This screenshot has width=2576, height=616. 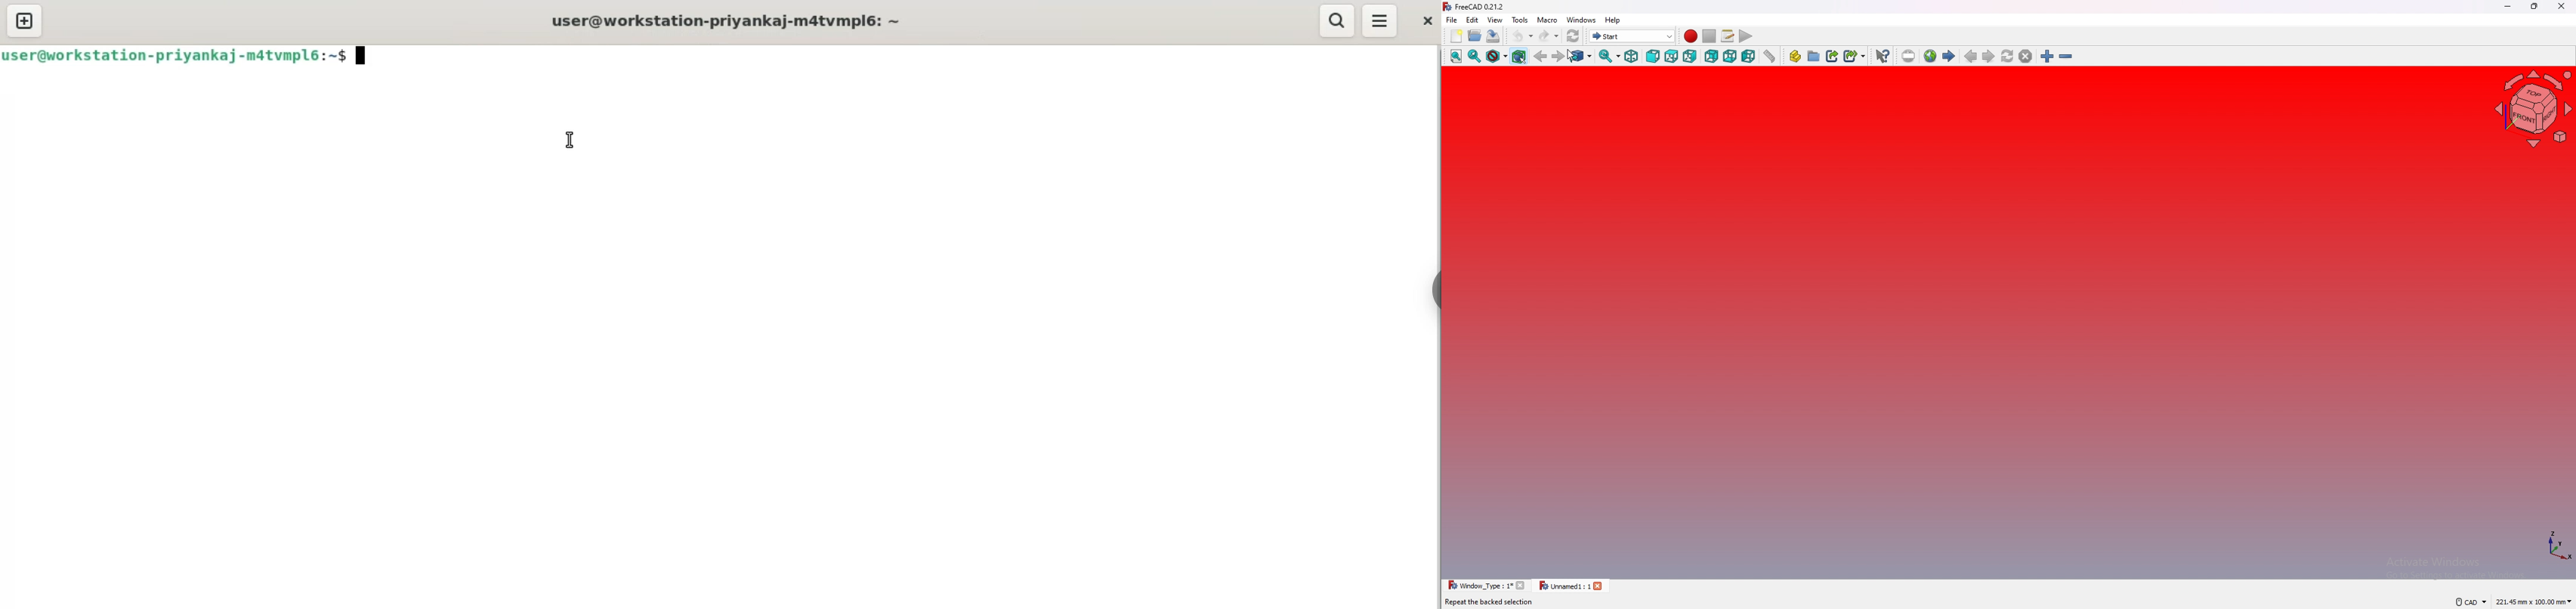 What do you see at coordinates (1564, 586) in the screenshot?
I see `Unnamed1: 1` at bounding box center [1564, 586].